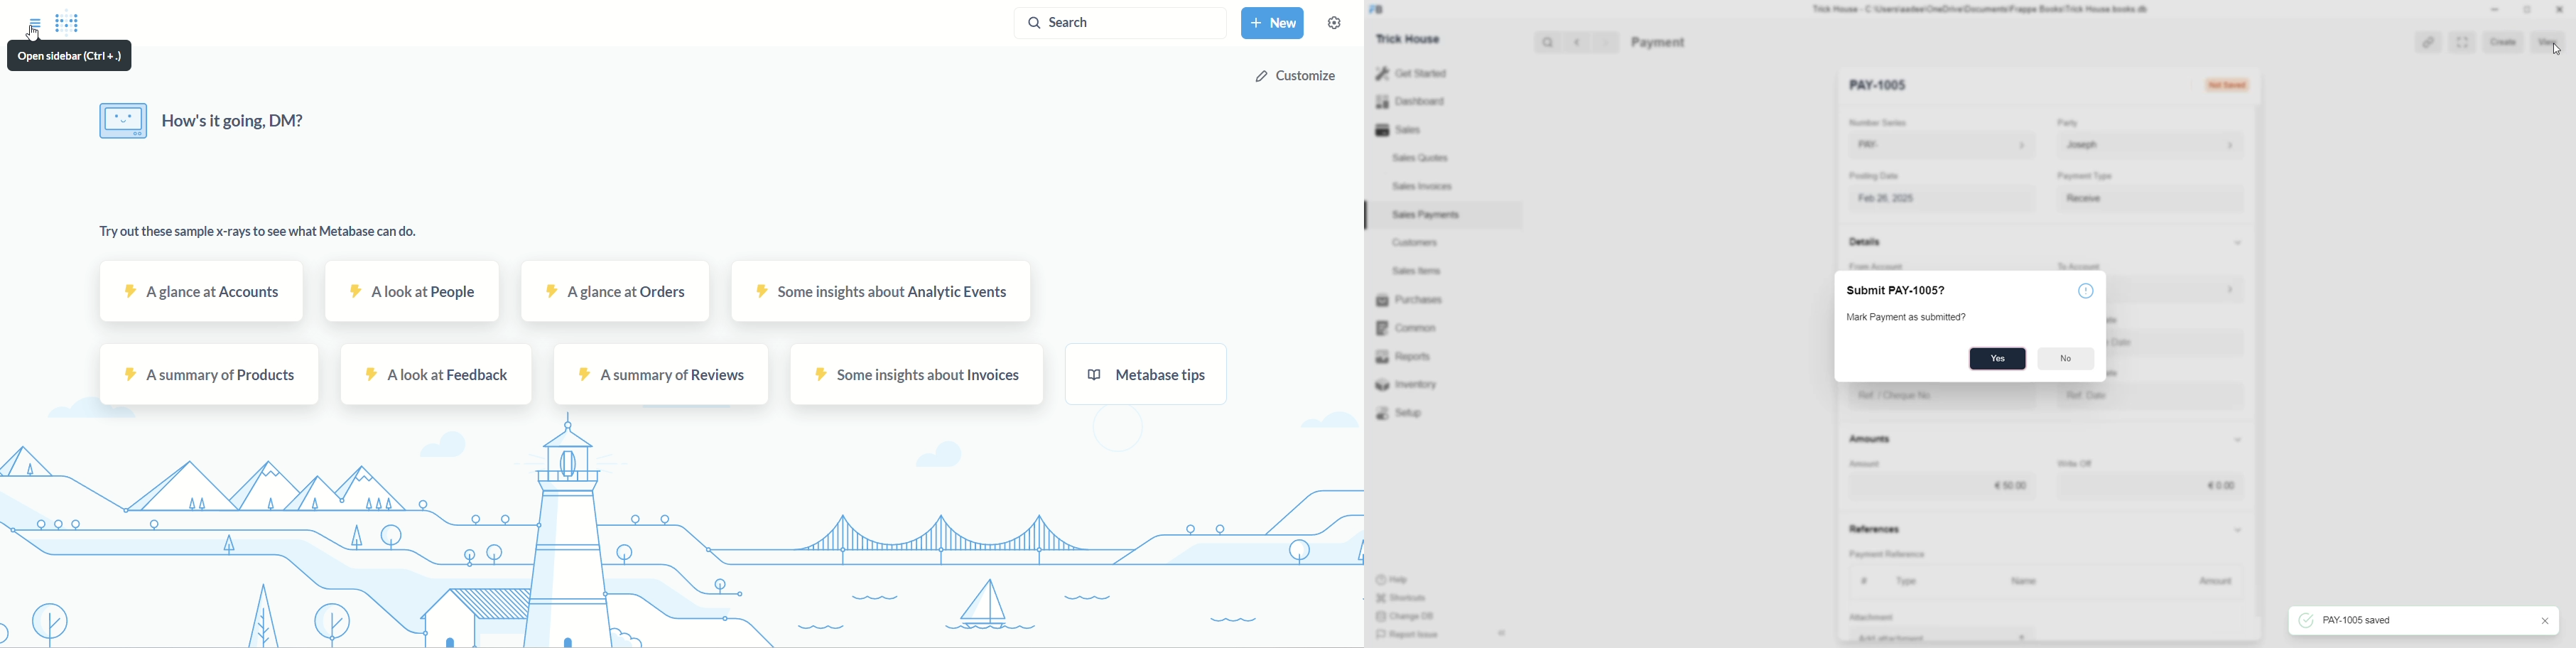 This screenshot has height=672, width=2576. Describe the element at coordinates (2460, 42) in the screenshot. I see `Toggle between form and full width` at that location.